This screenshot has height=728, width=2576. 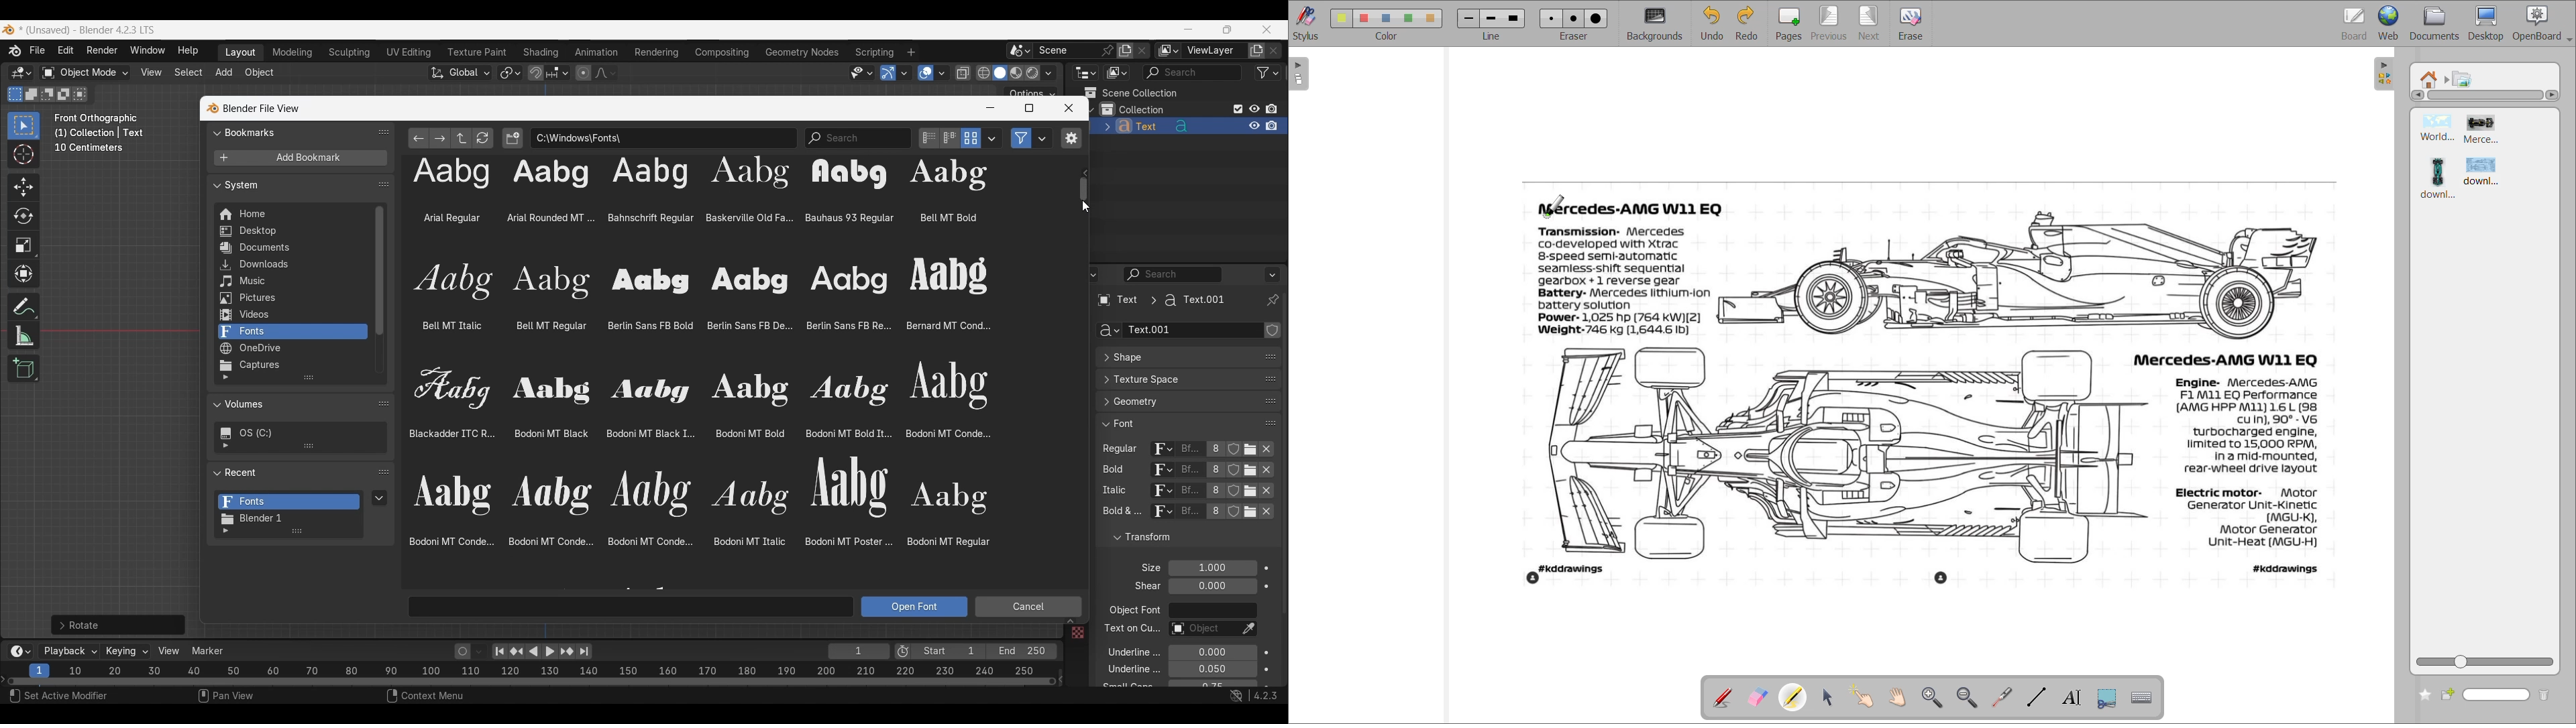 I want to click on Display filter, so click(x=1173, y=274).